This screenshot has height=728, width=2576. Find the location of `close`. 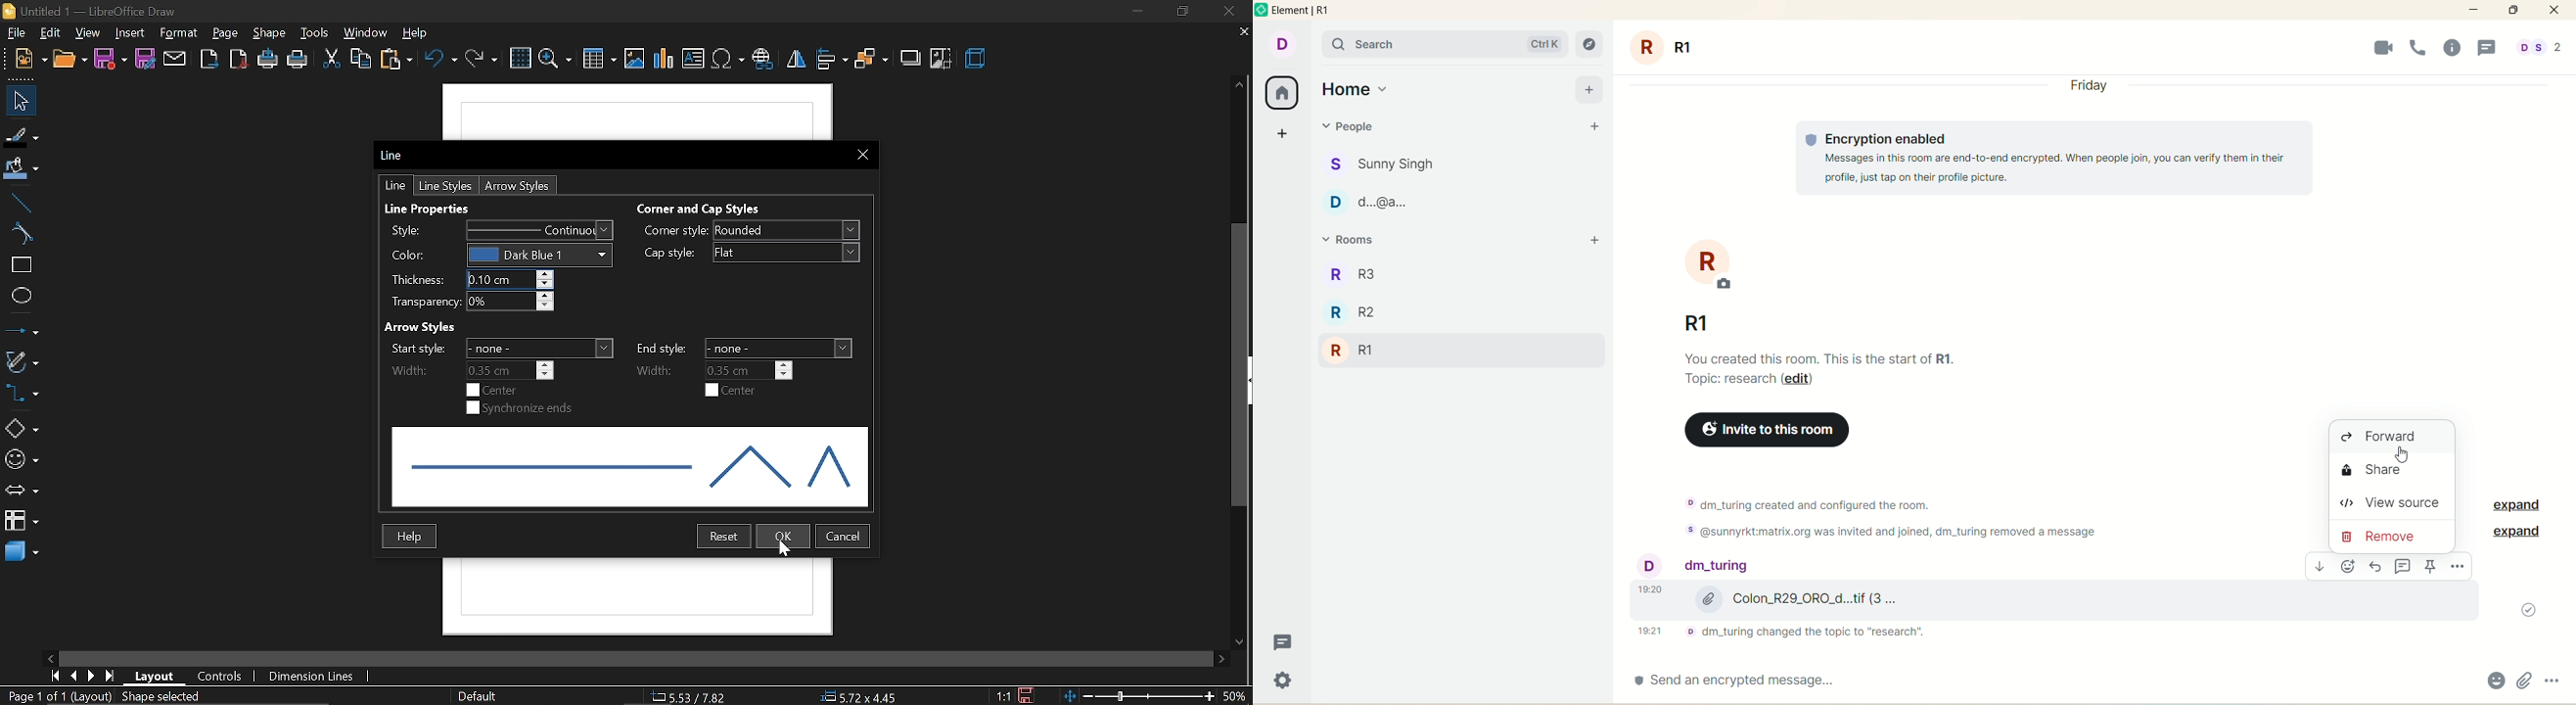

close is located at coordinates (2555, 10).